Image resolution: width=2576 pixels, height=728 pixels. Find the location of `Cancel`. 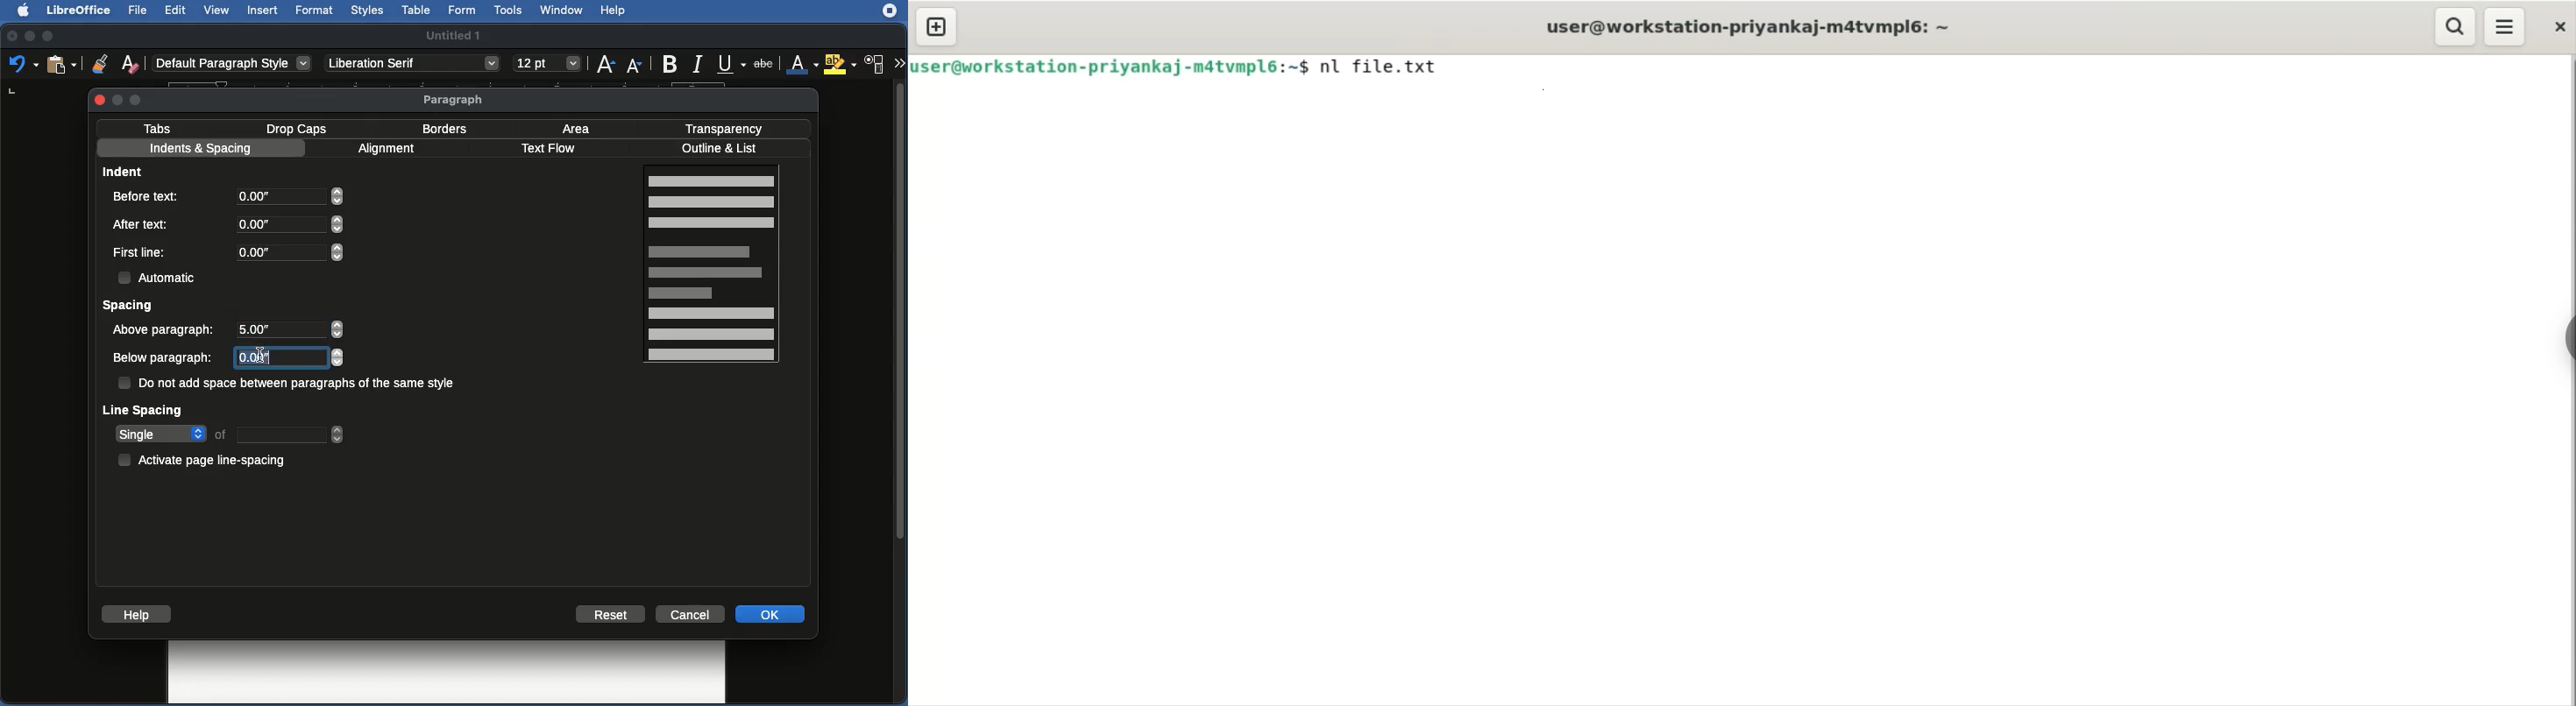

Cancel is located at coordinates (692, 613).